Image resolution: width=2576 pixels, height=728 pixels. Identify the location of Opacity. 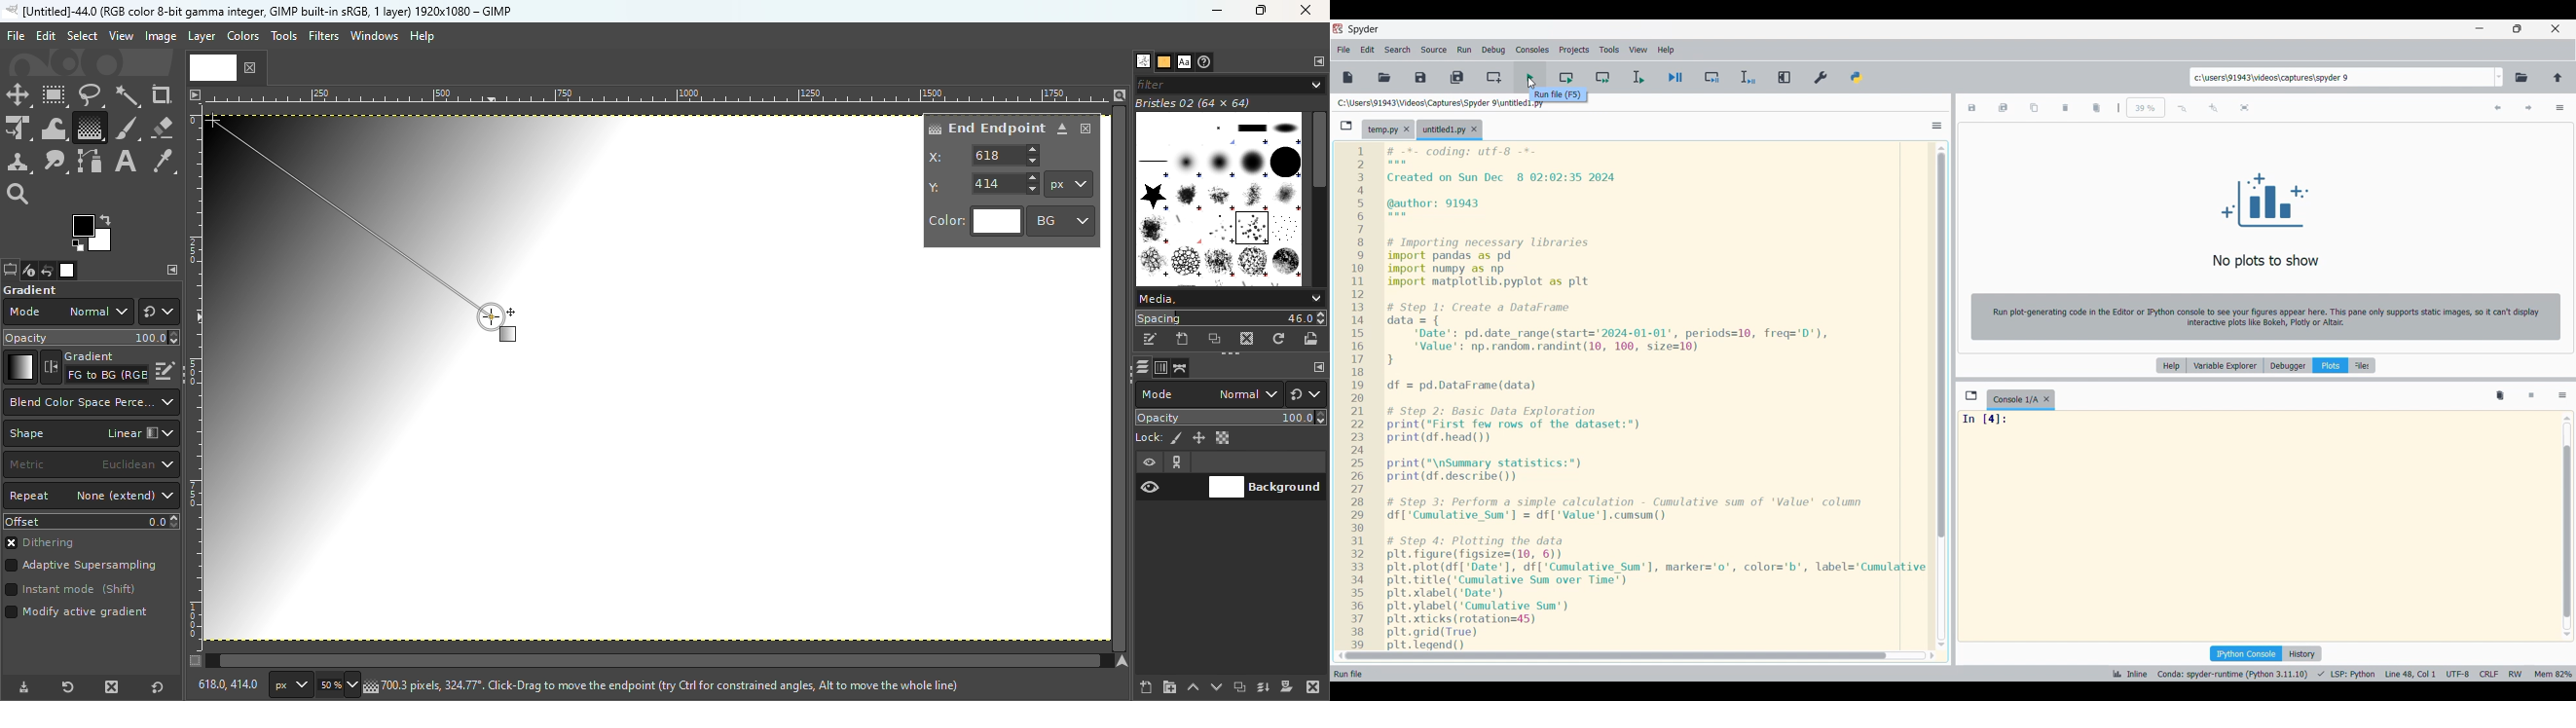
(1233, 418).